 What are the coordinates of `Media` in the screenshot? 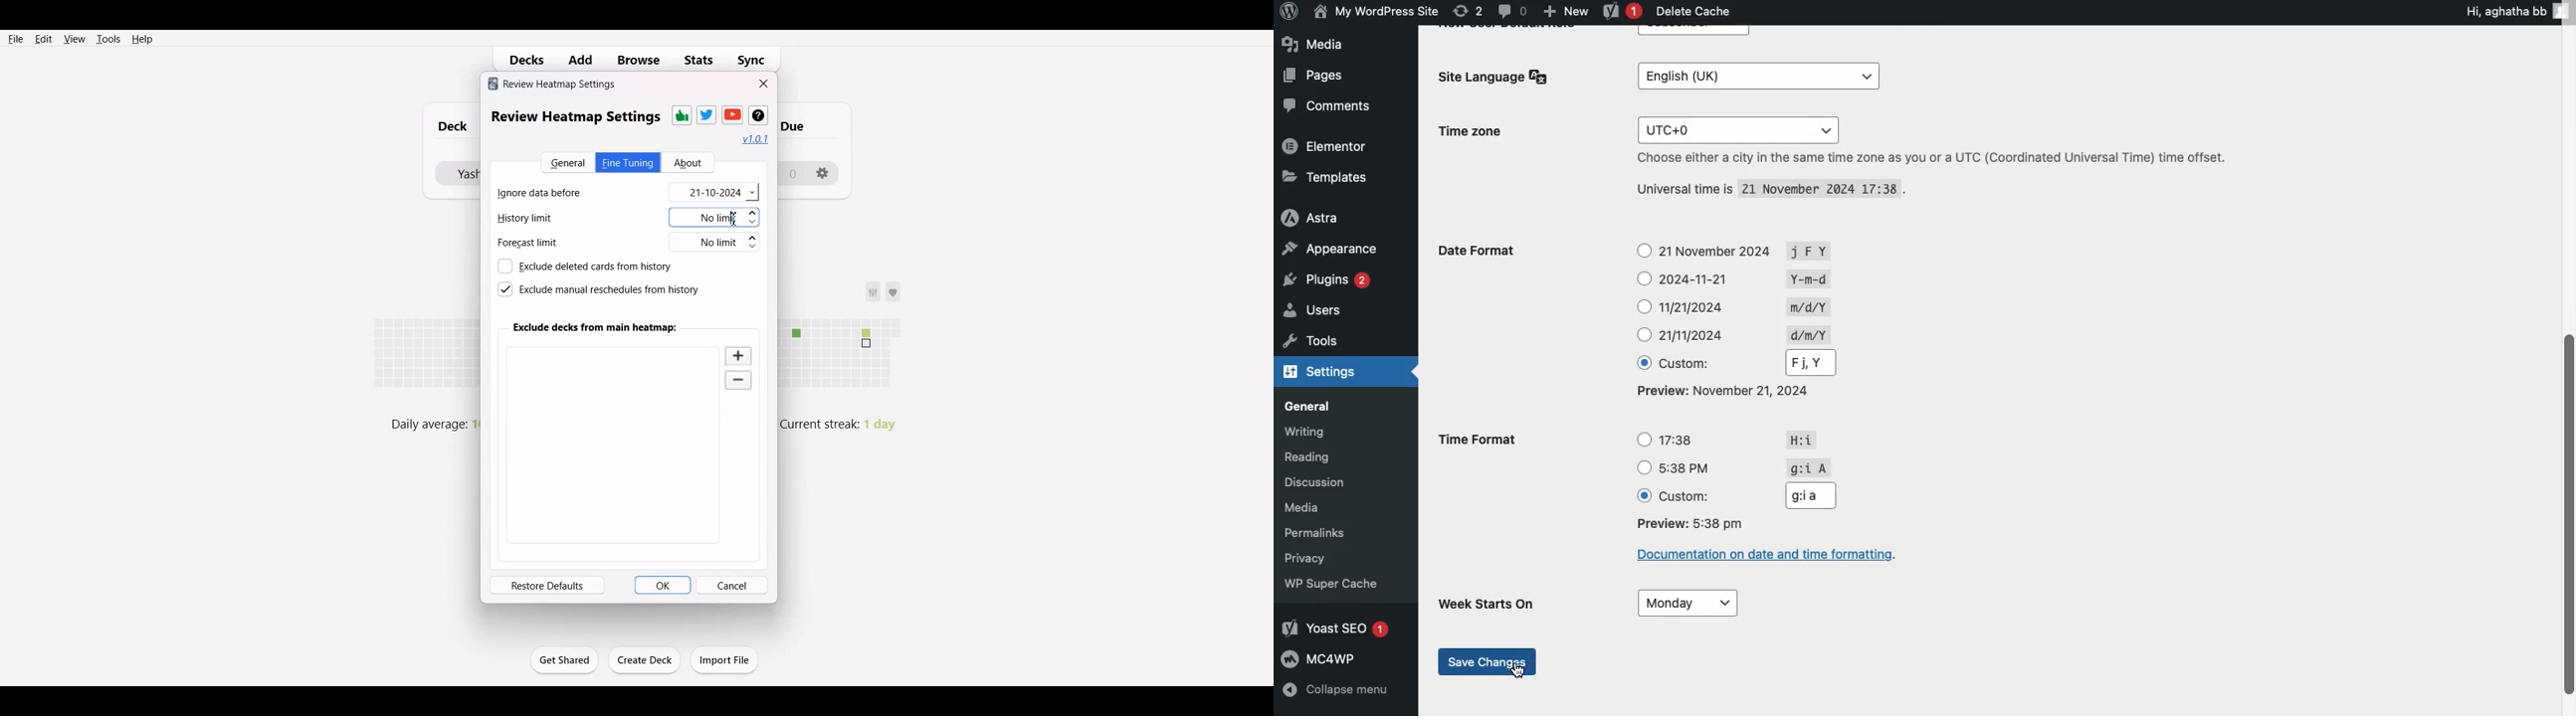 It's located at (1316, 43).